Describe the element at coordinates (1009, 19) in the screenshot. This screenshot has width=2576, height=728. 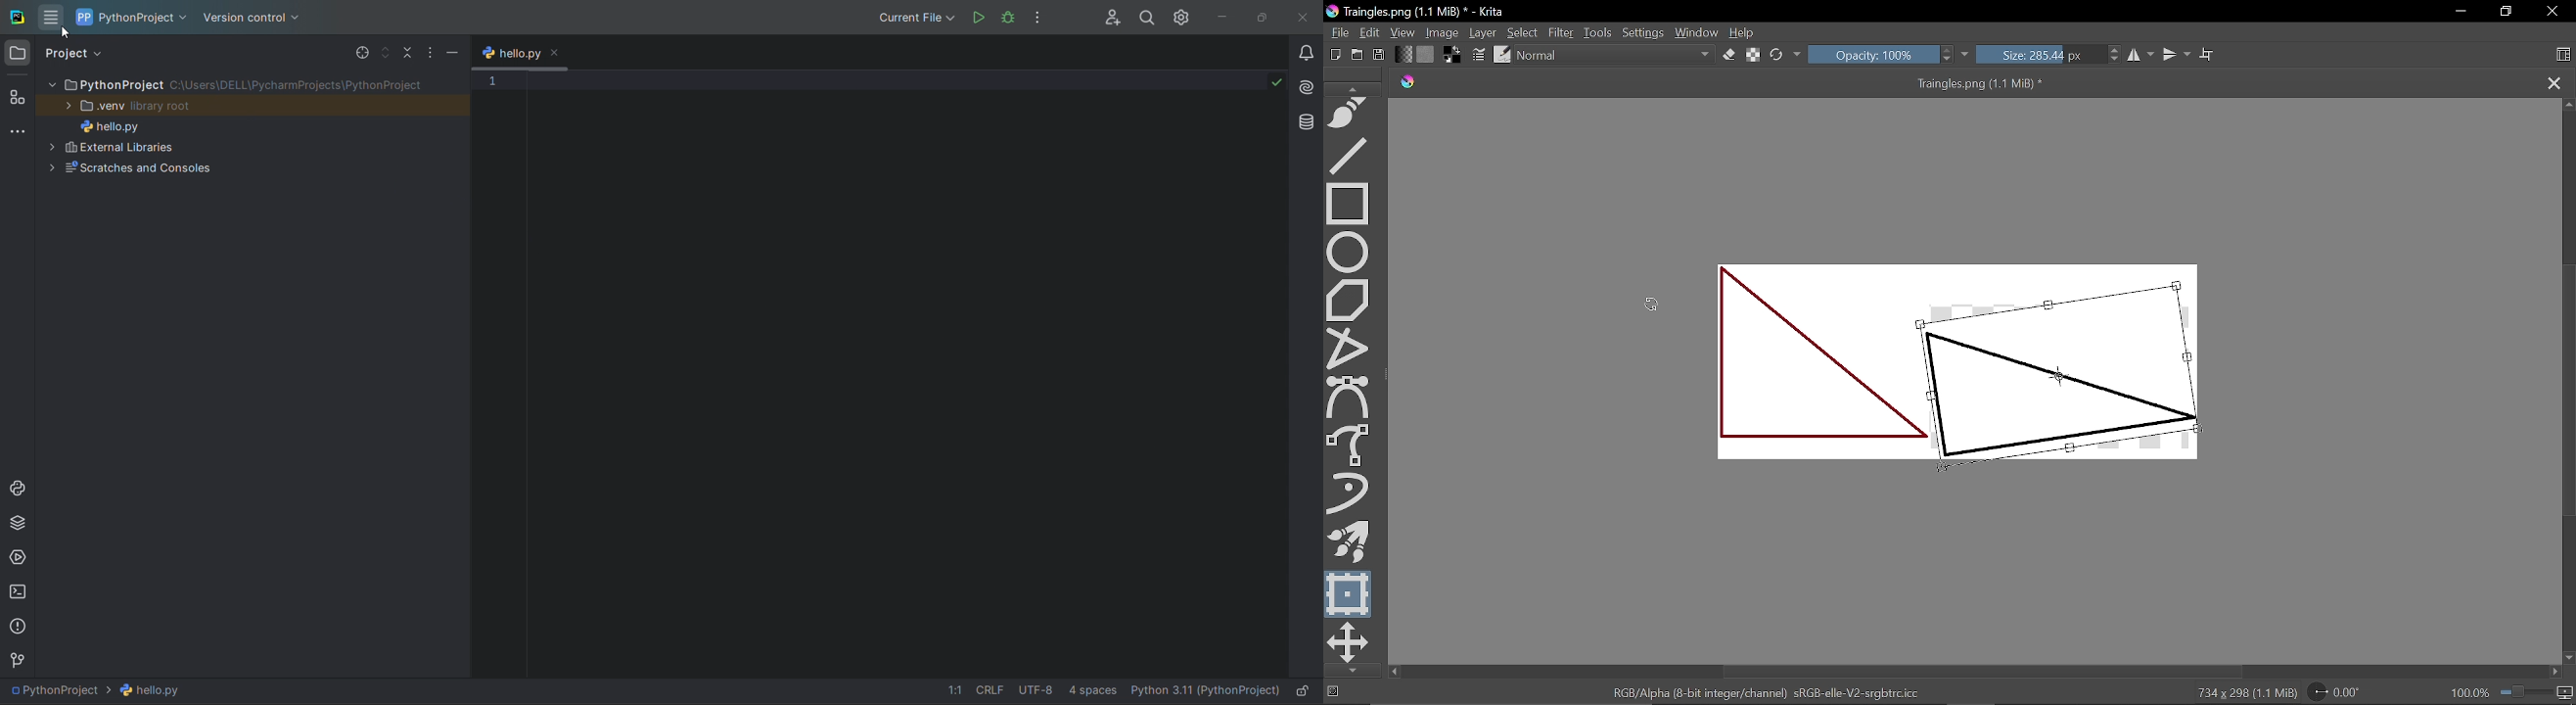
I see `debug` at that location.